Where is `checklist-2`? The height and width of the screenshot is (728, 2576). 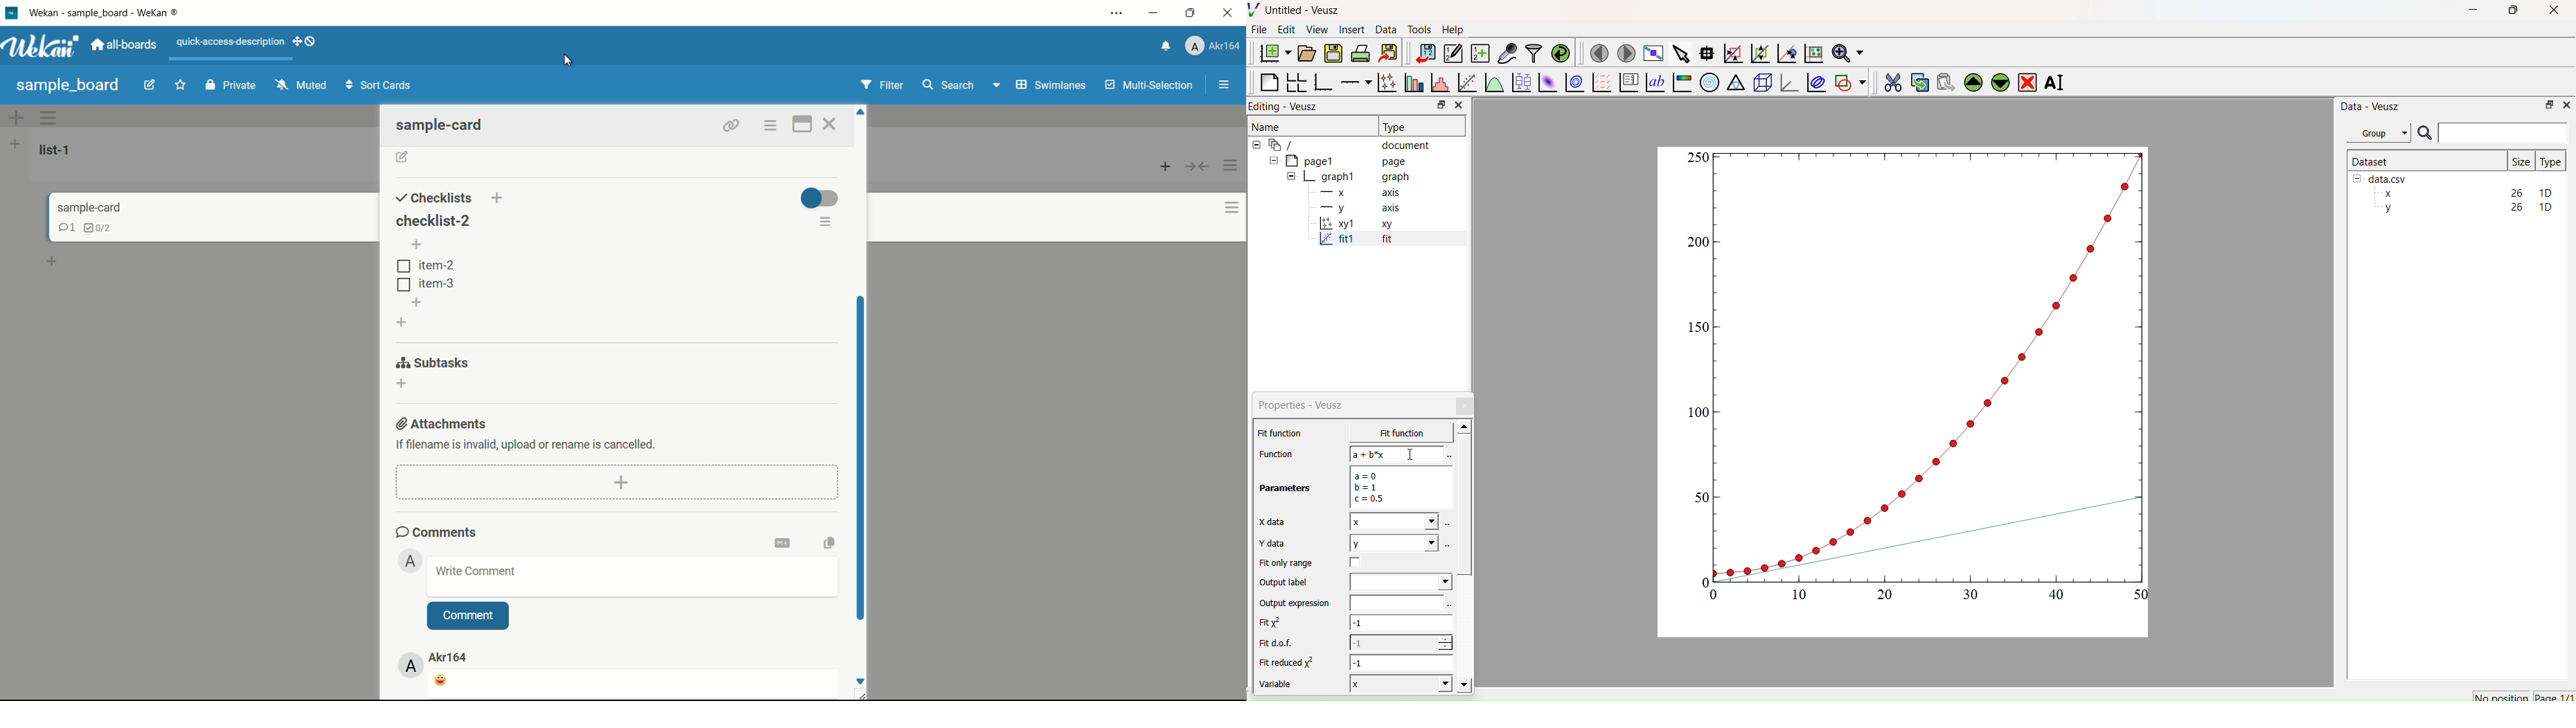
checklist-2 is located at coordinates (432, 219).